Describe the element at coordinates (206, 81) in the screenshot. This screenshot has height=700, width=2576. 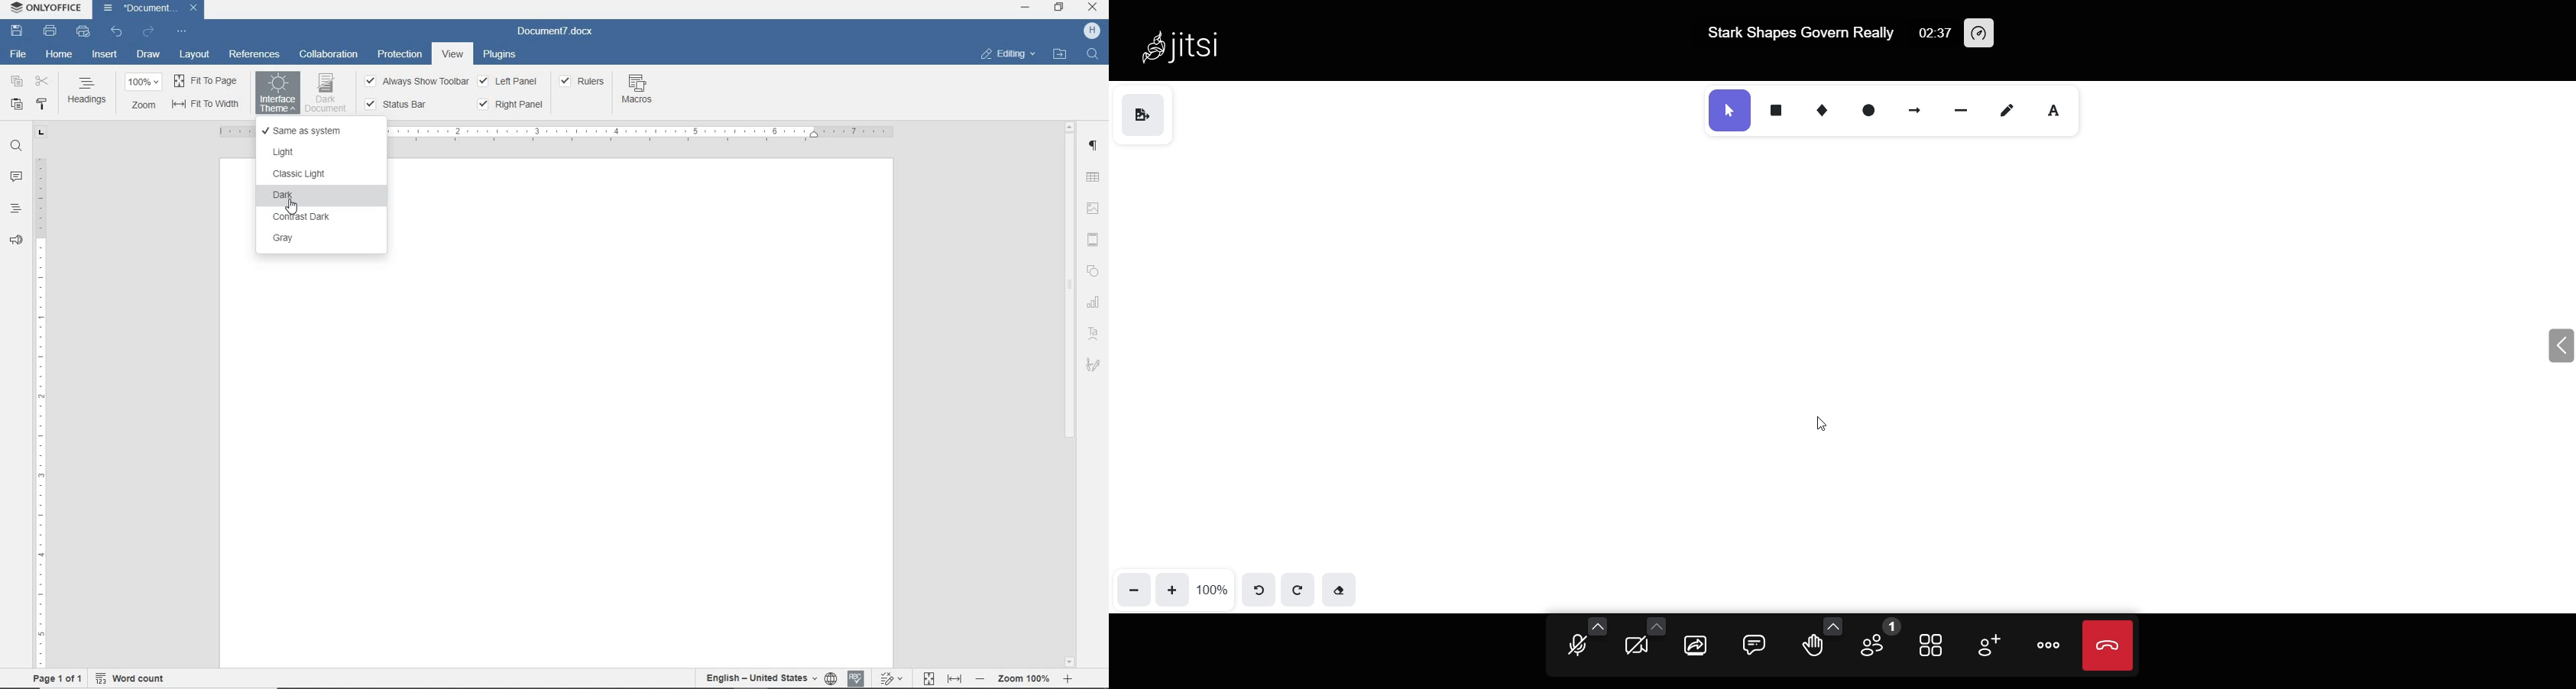
I see `FIT TO PAGE` at that location.